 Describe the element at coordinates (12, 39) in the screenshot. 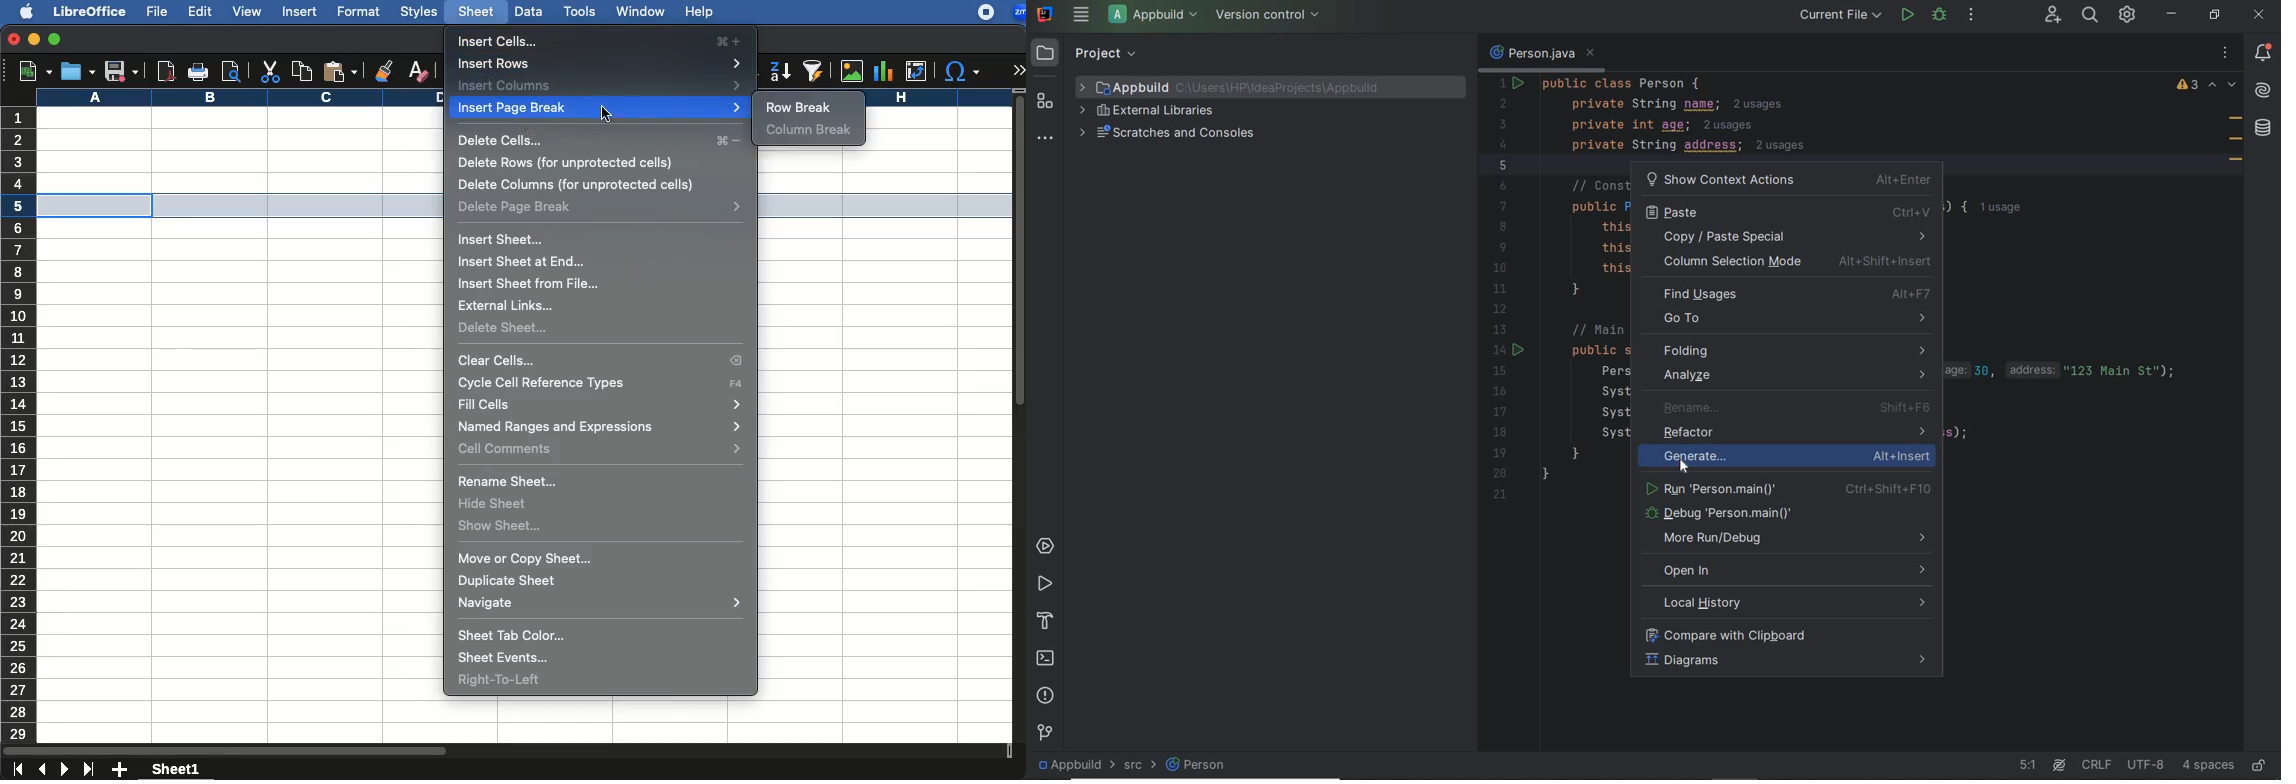

I see `close` at that location.